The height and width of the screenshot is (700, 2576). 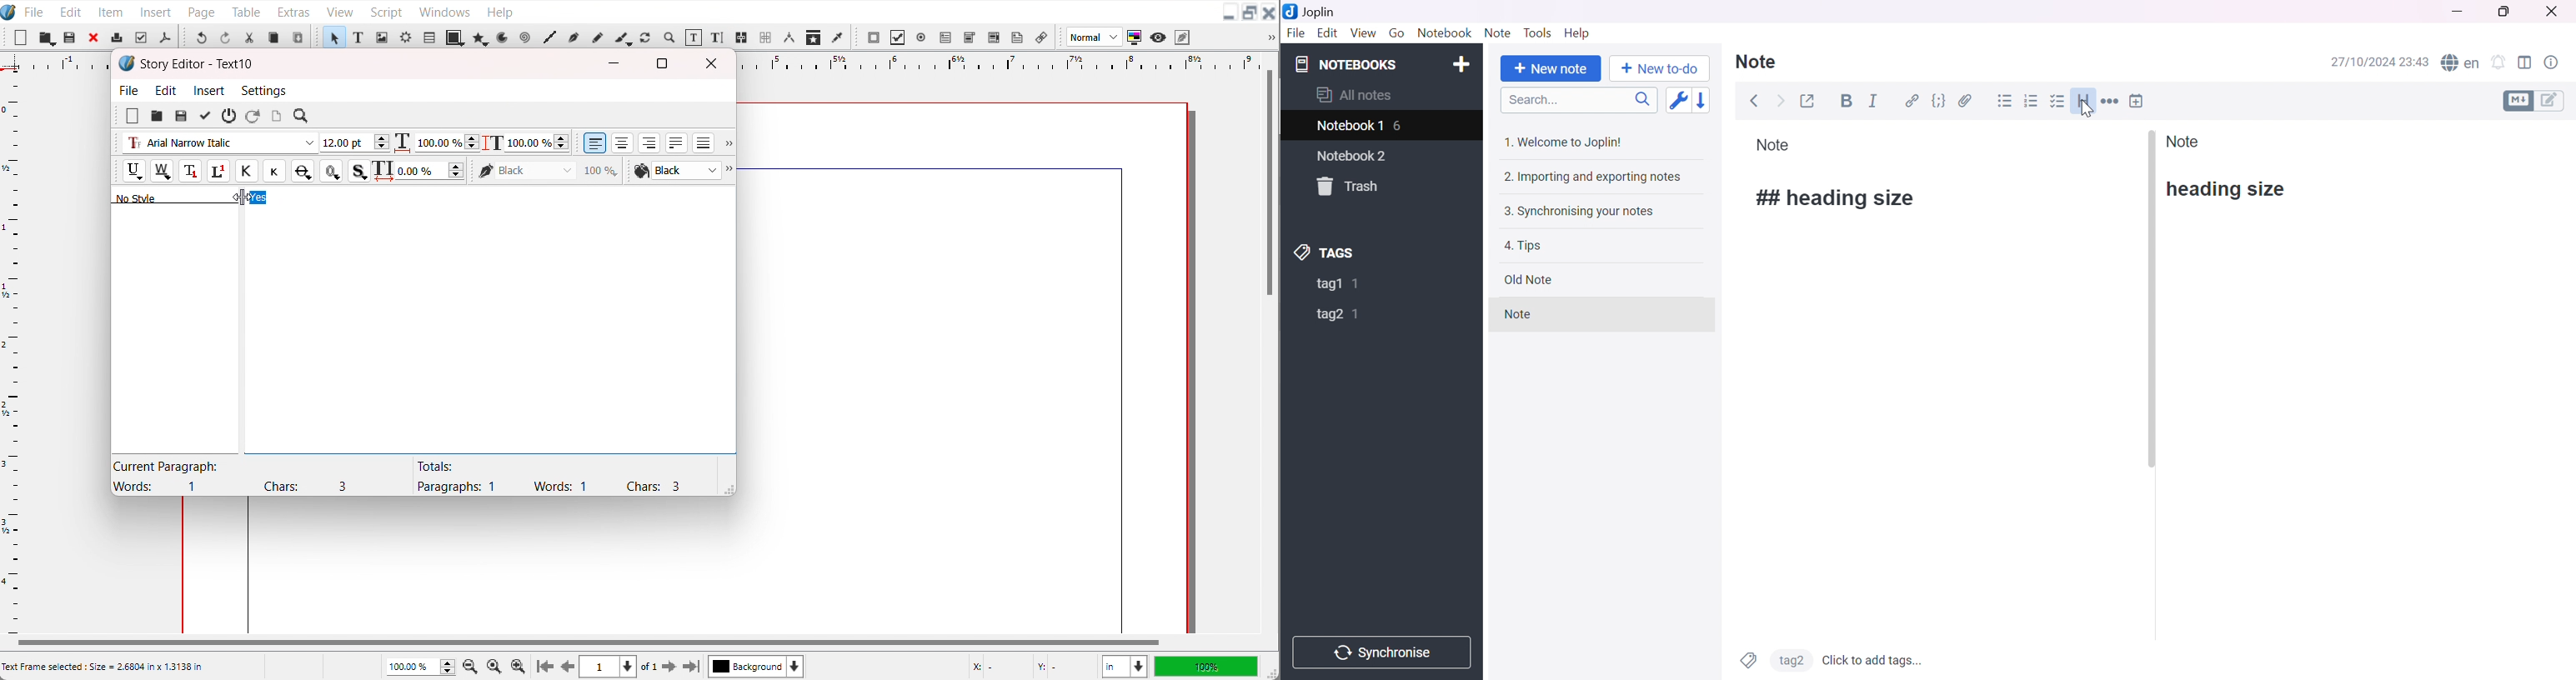 I want to click on Black, so click(x=549, y=170).